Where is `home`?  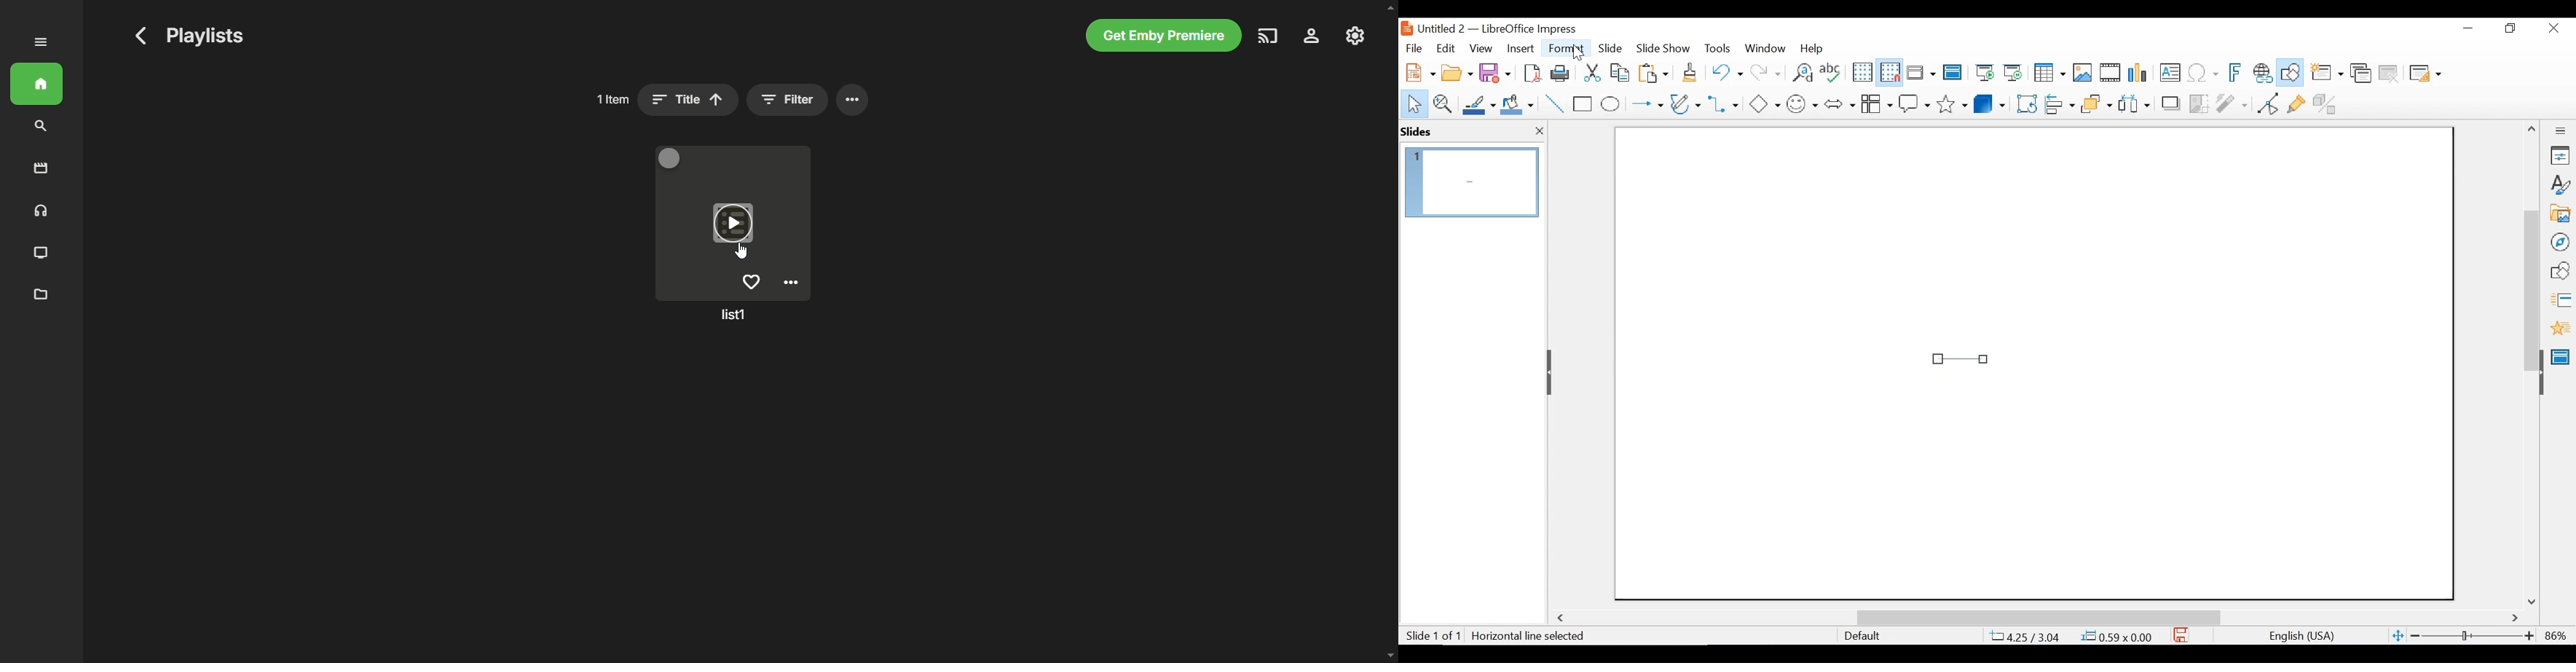 home is located at coordinates (36, 84).